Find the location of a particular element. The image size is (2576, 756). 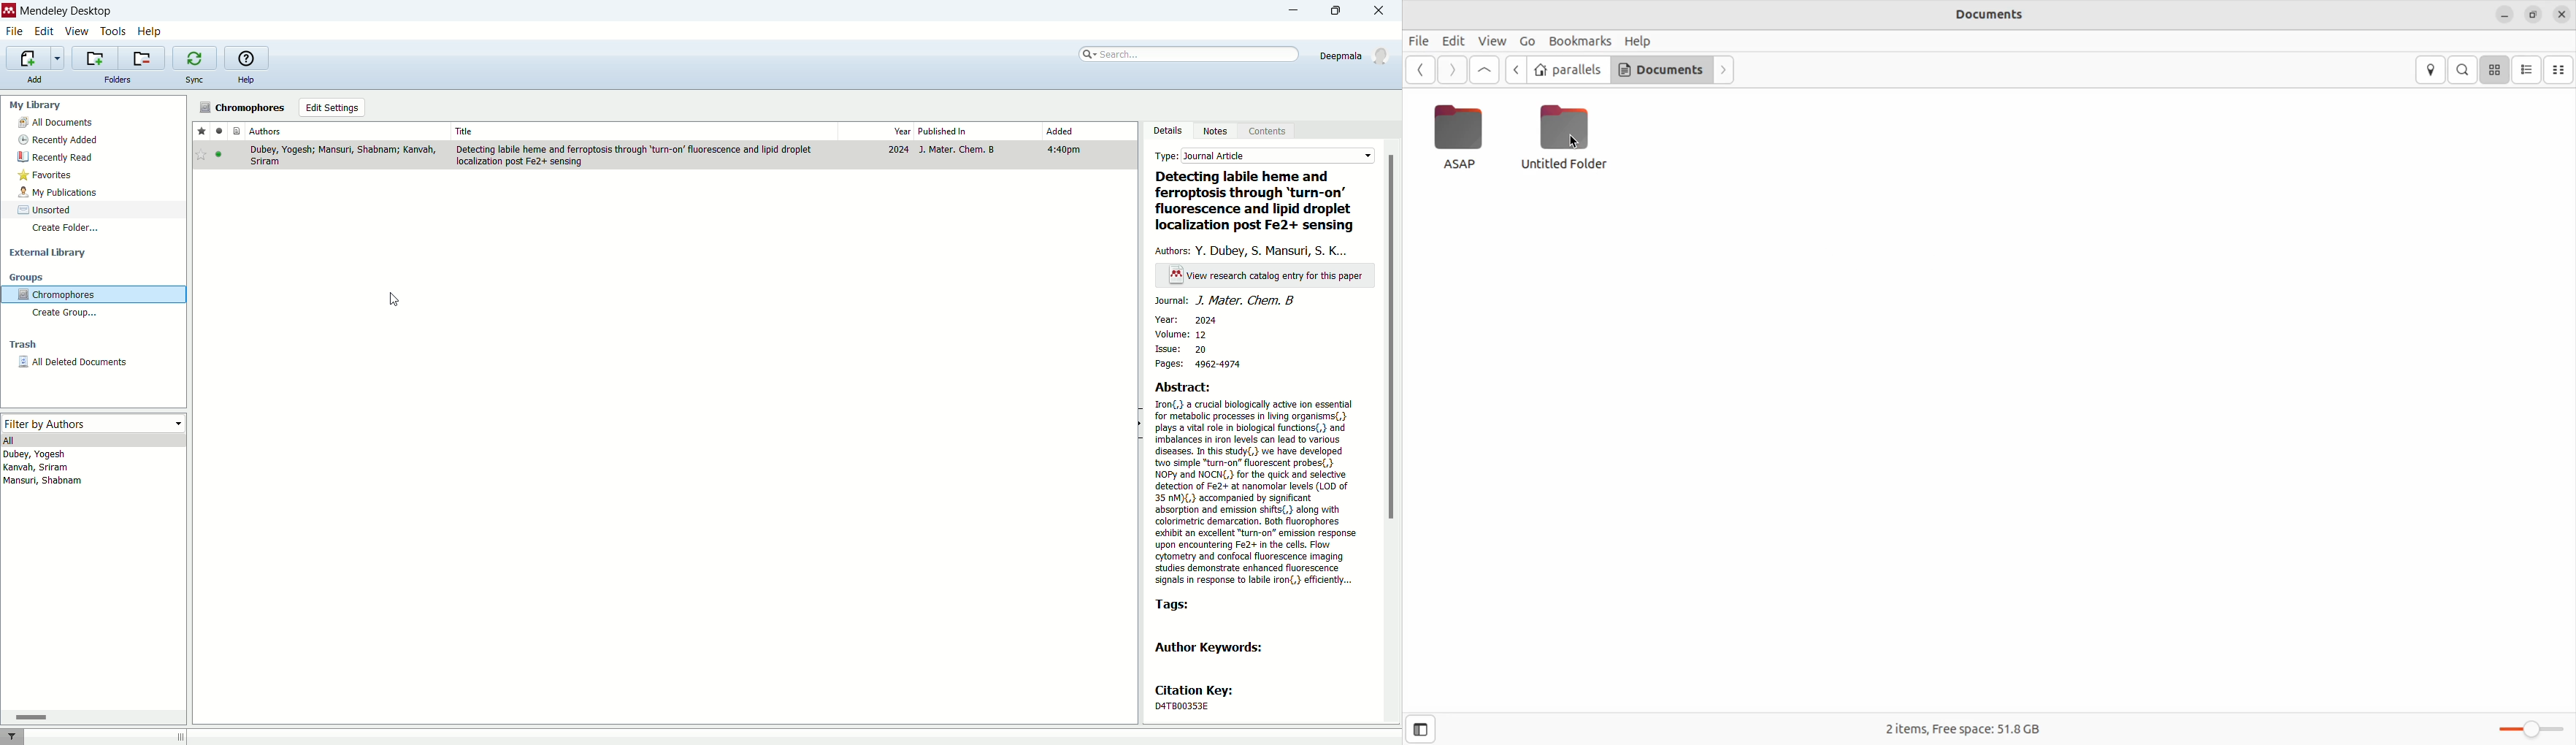

create folder is located at coordinates (65, 227).